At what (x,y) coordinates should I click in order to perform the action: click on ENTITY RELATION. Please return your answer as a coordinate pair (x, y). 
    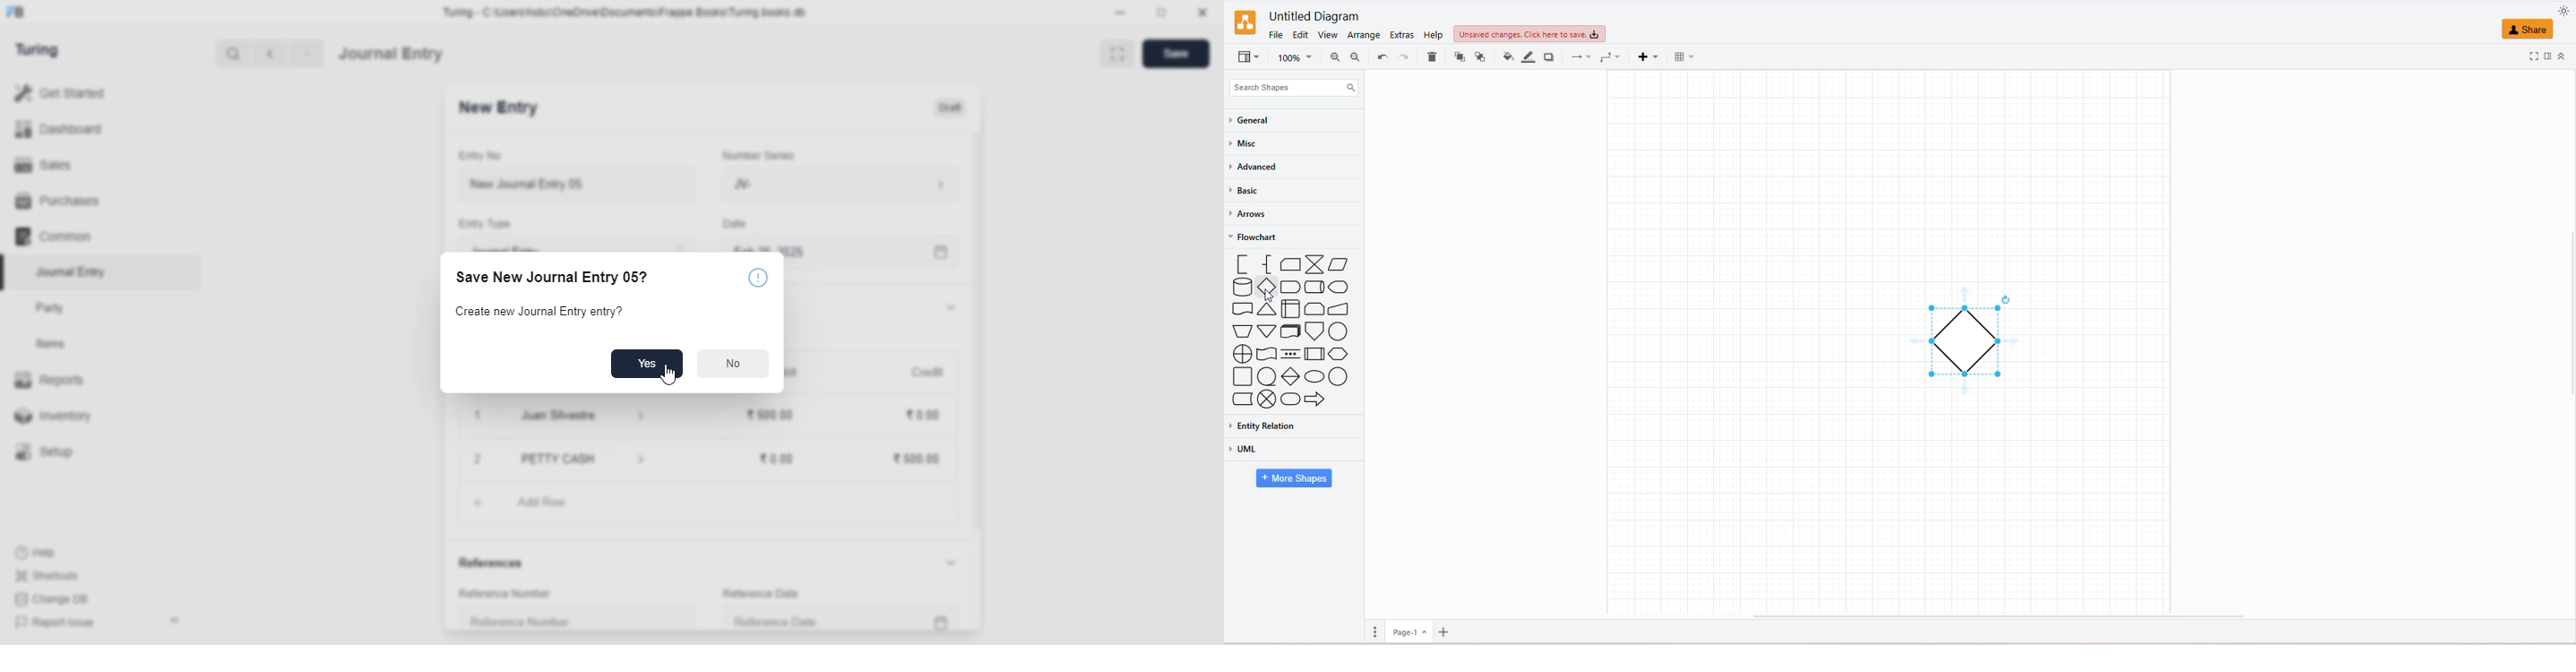
    Looking at the image, I should click on (1284, 426).